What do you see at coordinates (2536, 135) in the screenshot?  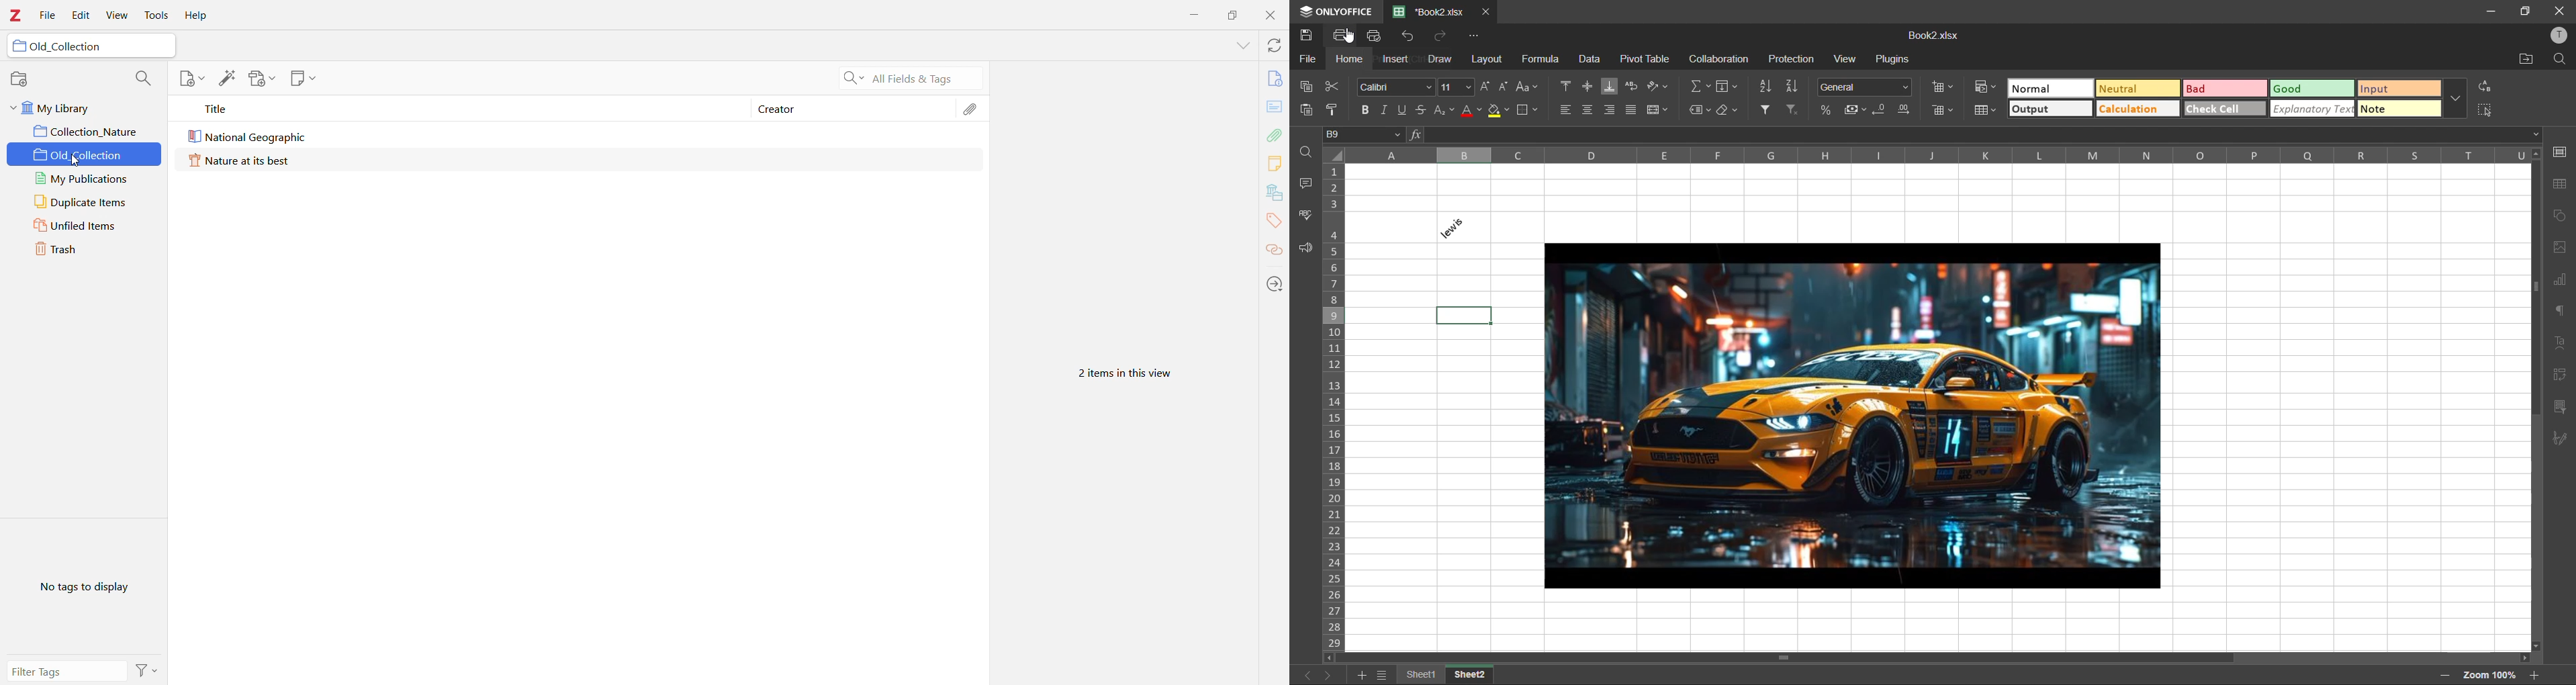 I see `down` at bounding box center [2536, 135].